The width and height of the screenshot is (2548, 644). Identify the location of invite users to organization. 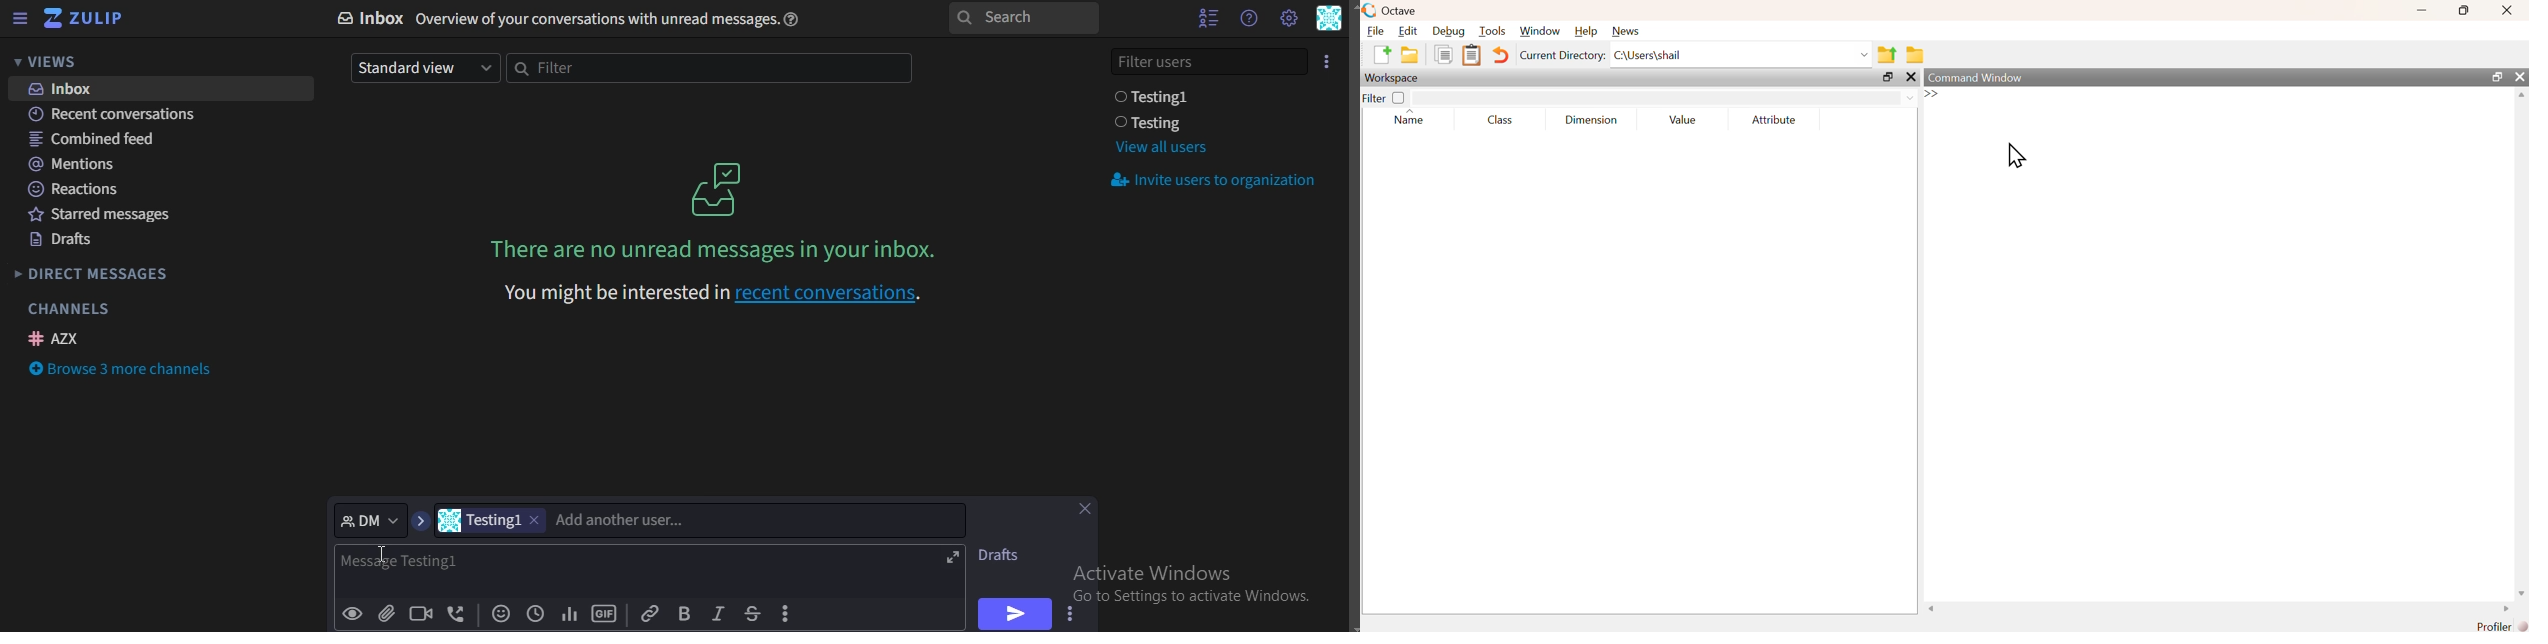
(1217, 182).